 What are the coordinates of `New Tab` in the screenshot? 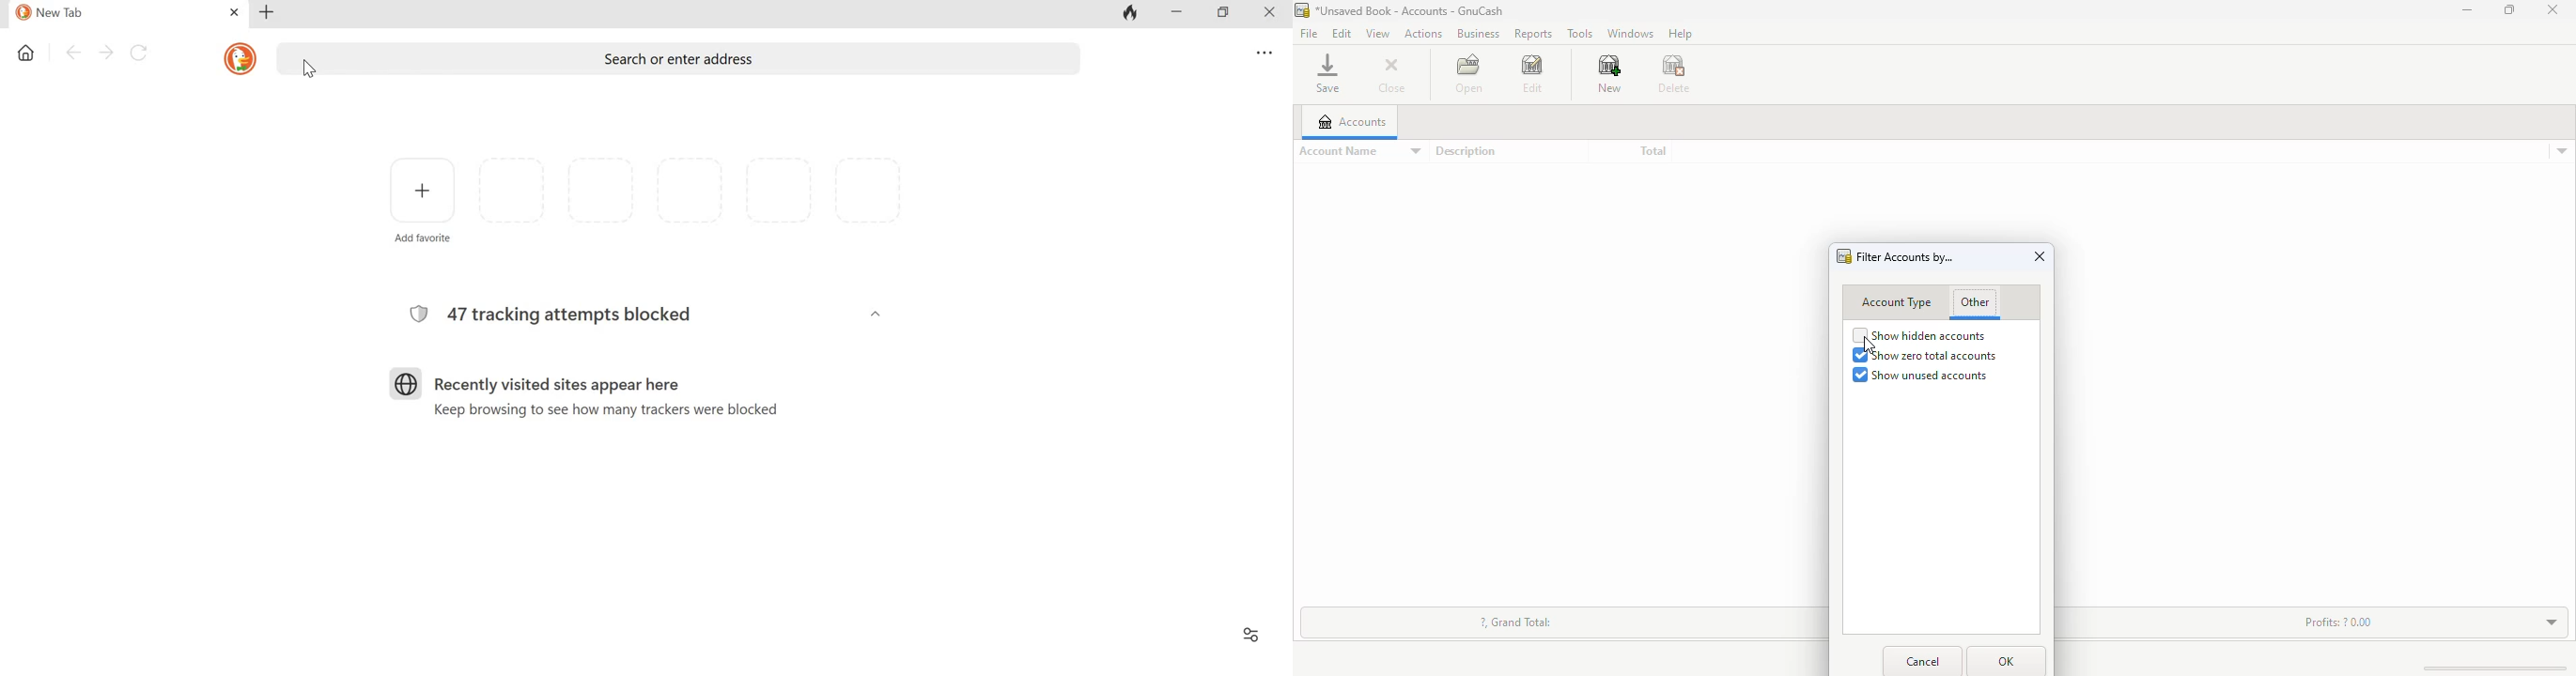 It's located at (109, 15).